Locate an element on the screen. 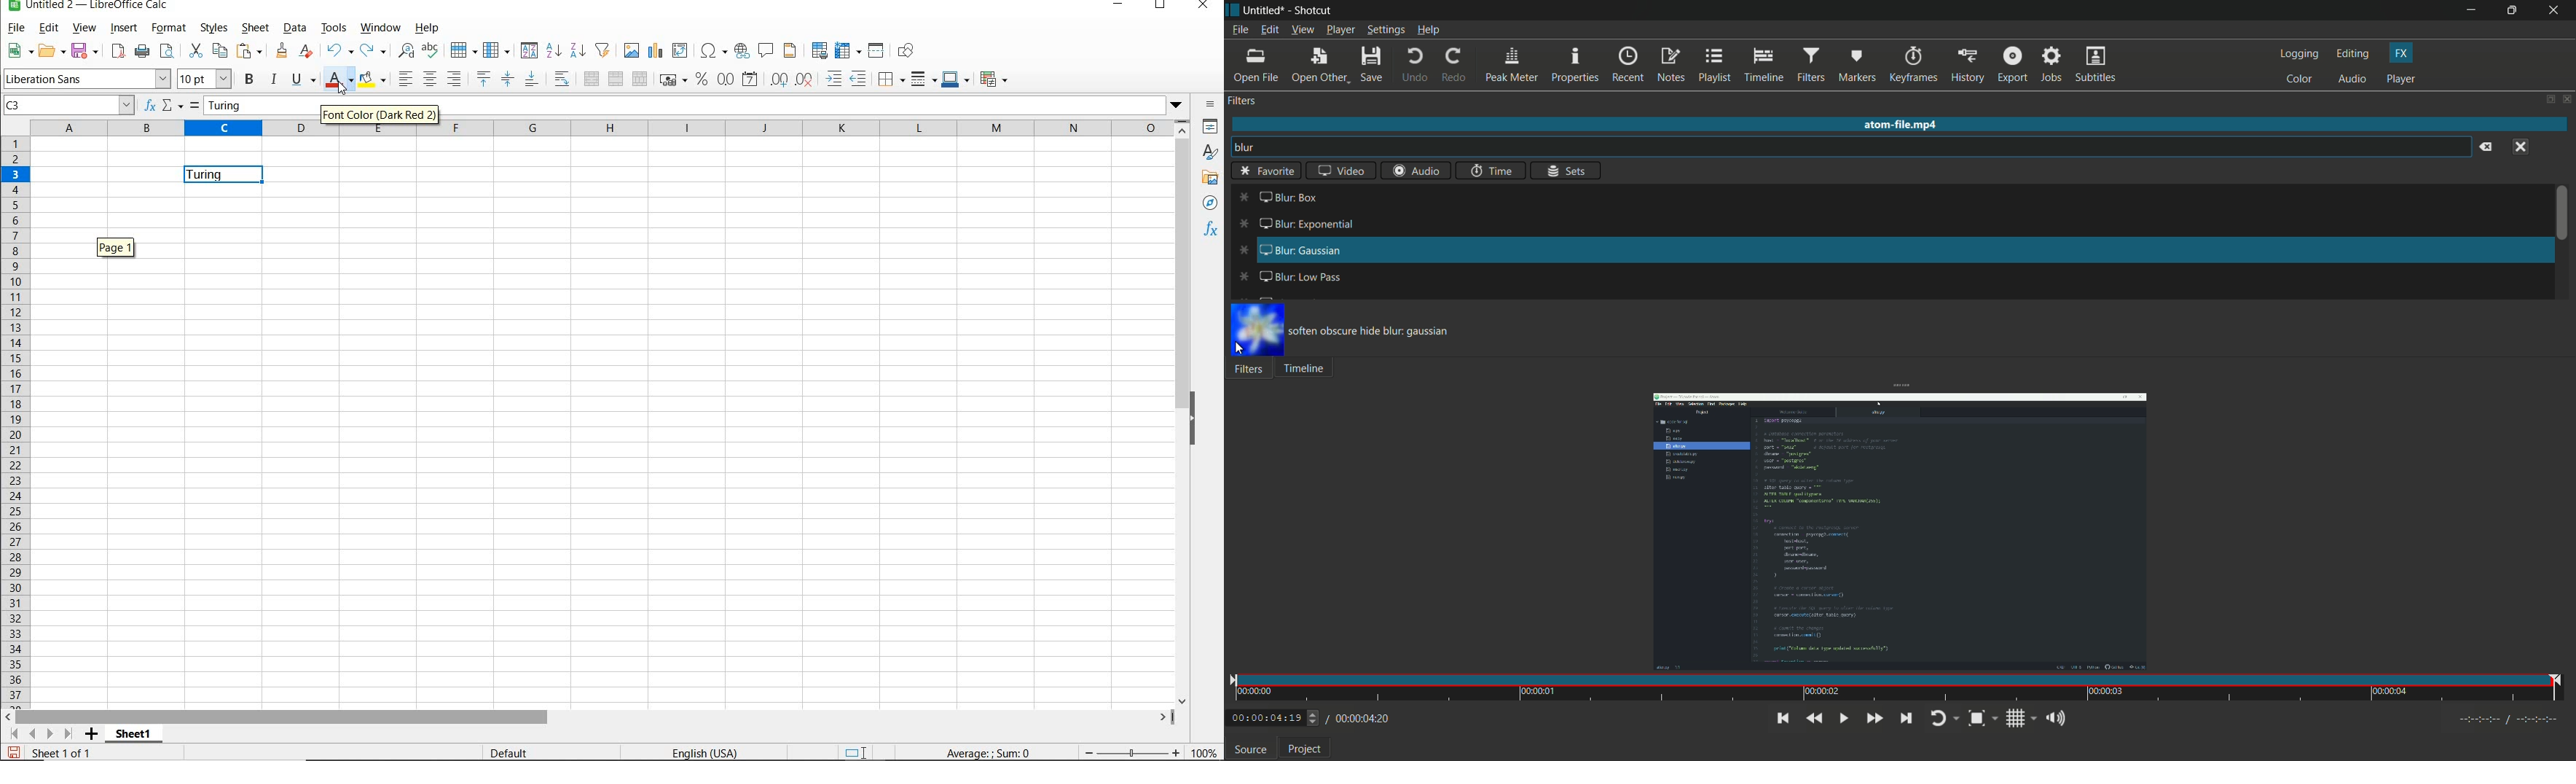  maximize is located at coordinates (2515, 10).